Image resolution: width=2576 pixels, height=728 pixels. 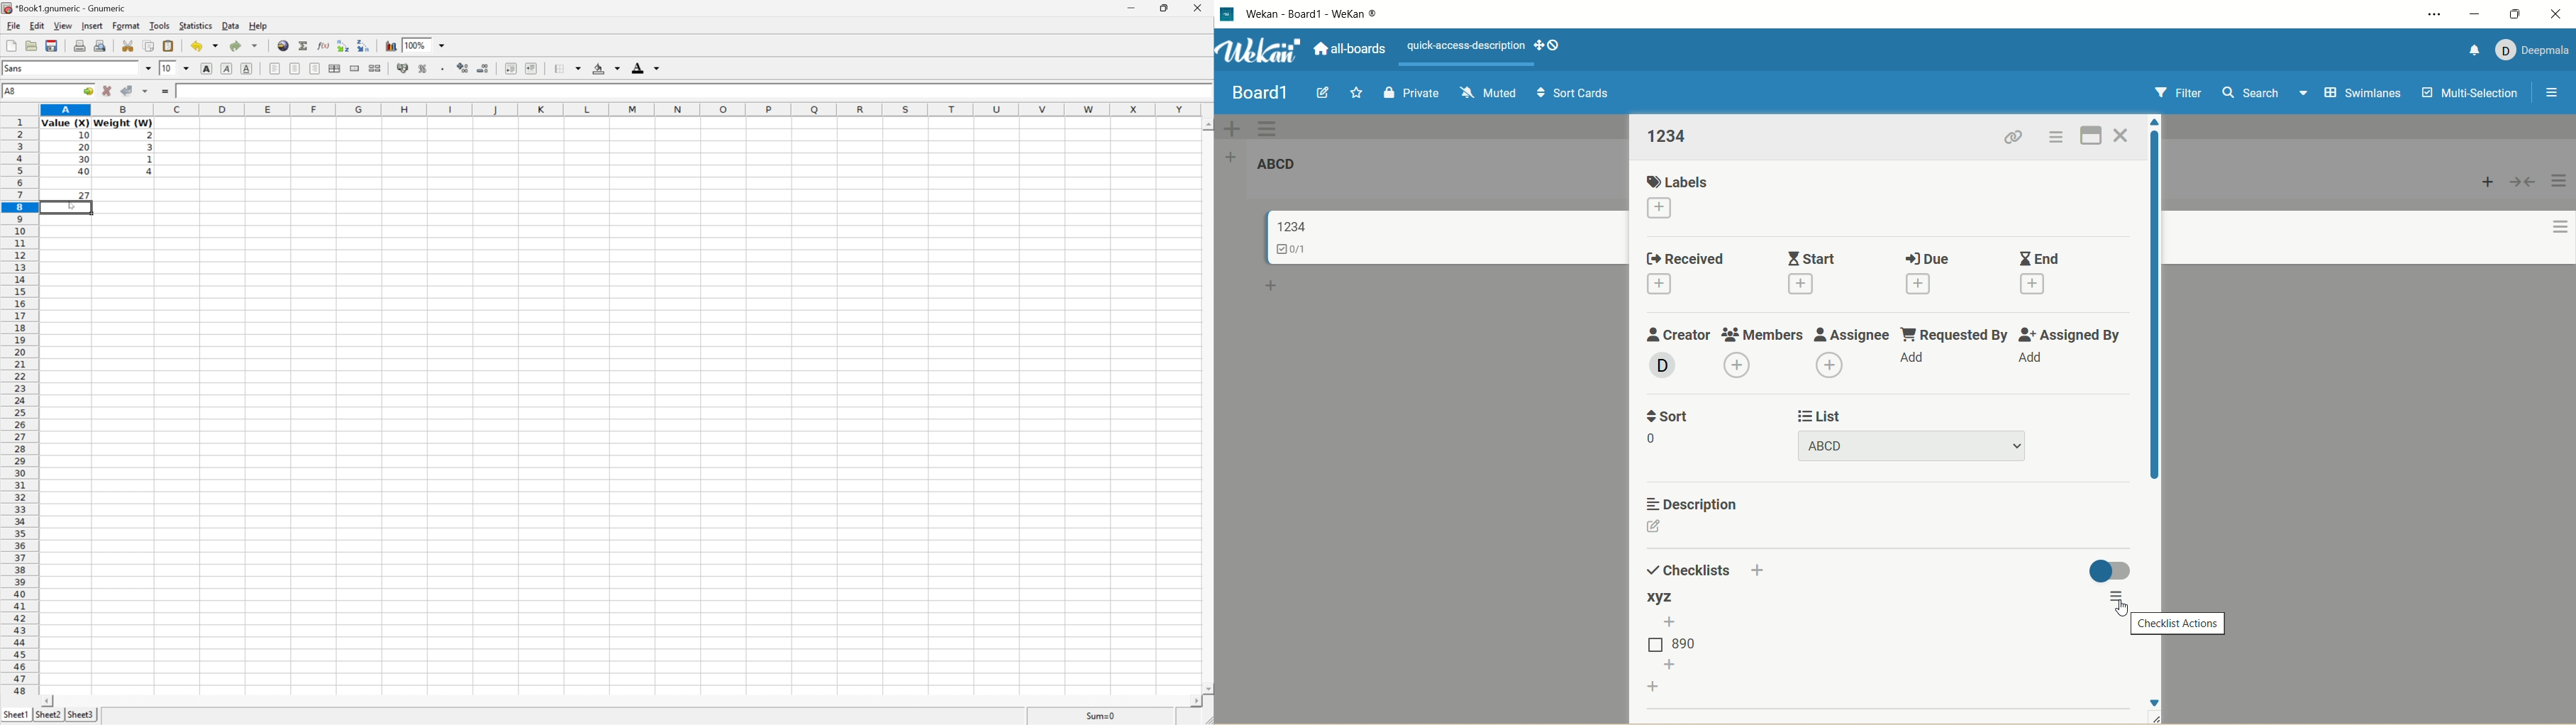 I want to click on Scroll Right, so click(x=1193, y=701).